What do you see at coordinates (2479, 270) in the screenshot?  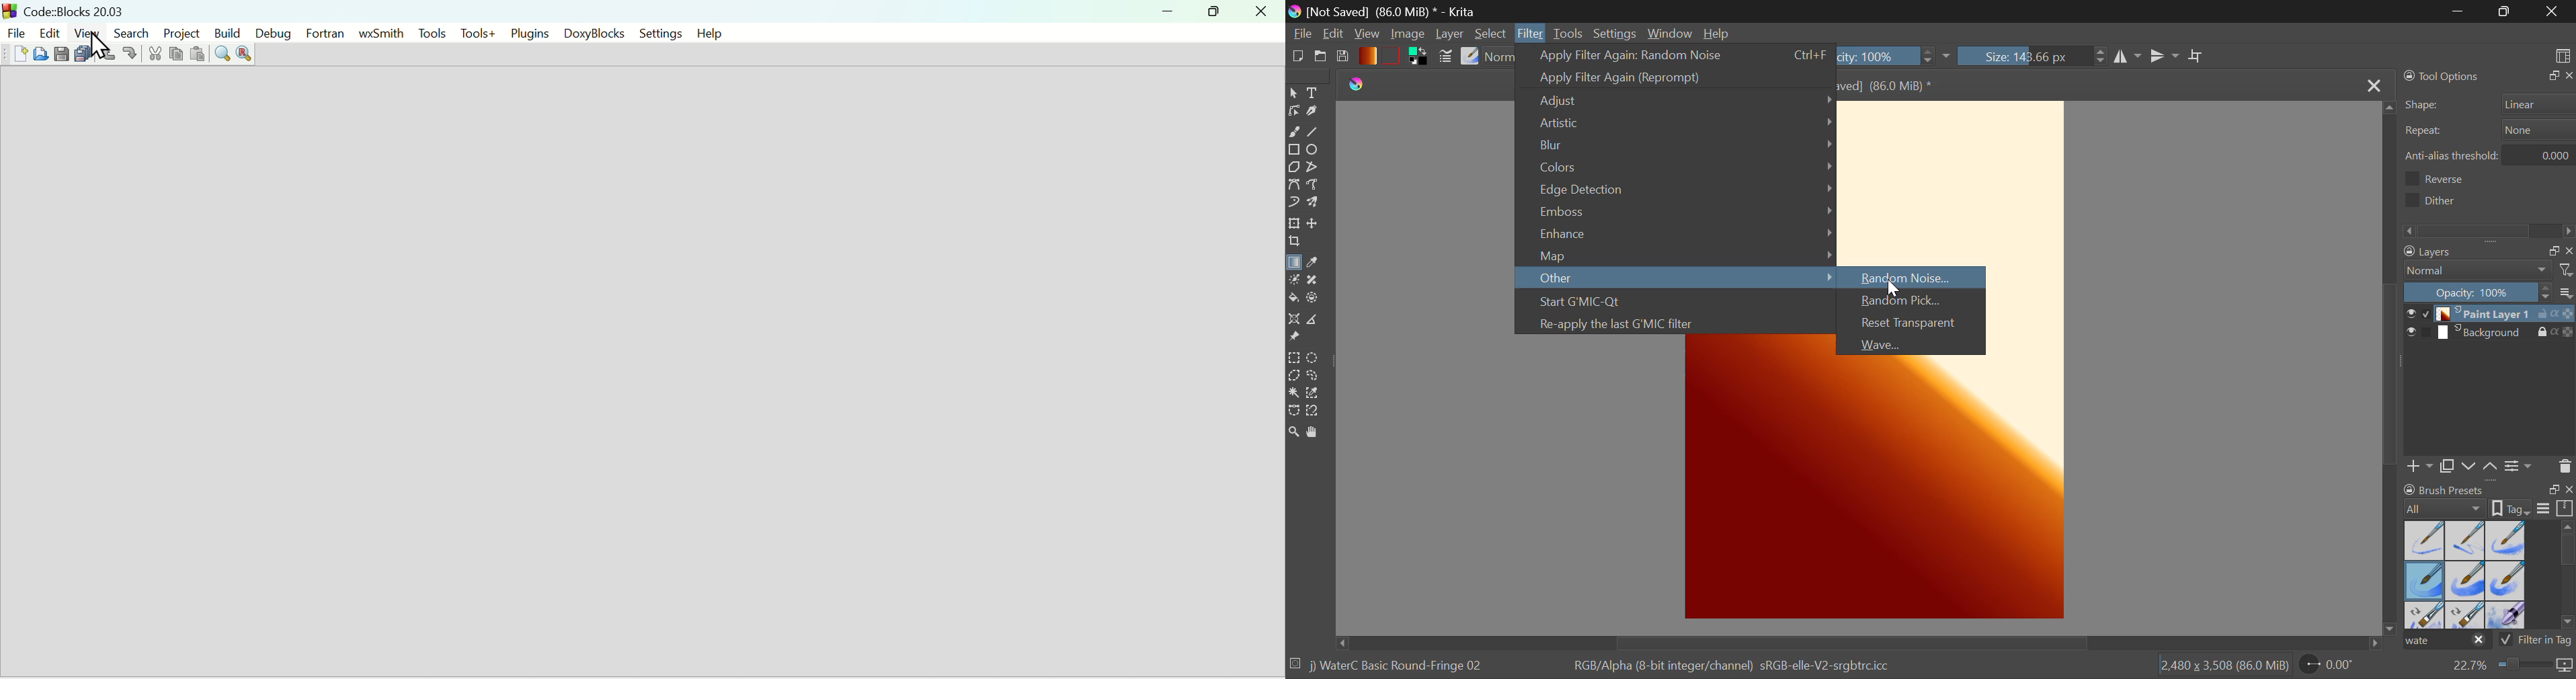 I see `normal` at bounding box center [2479, 270].